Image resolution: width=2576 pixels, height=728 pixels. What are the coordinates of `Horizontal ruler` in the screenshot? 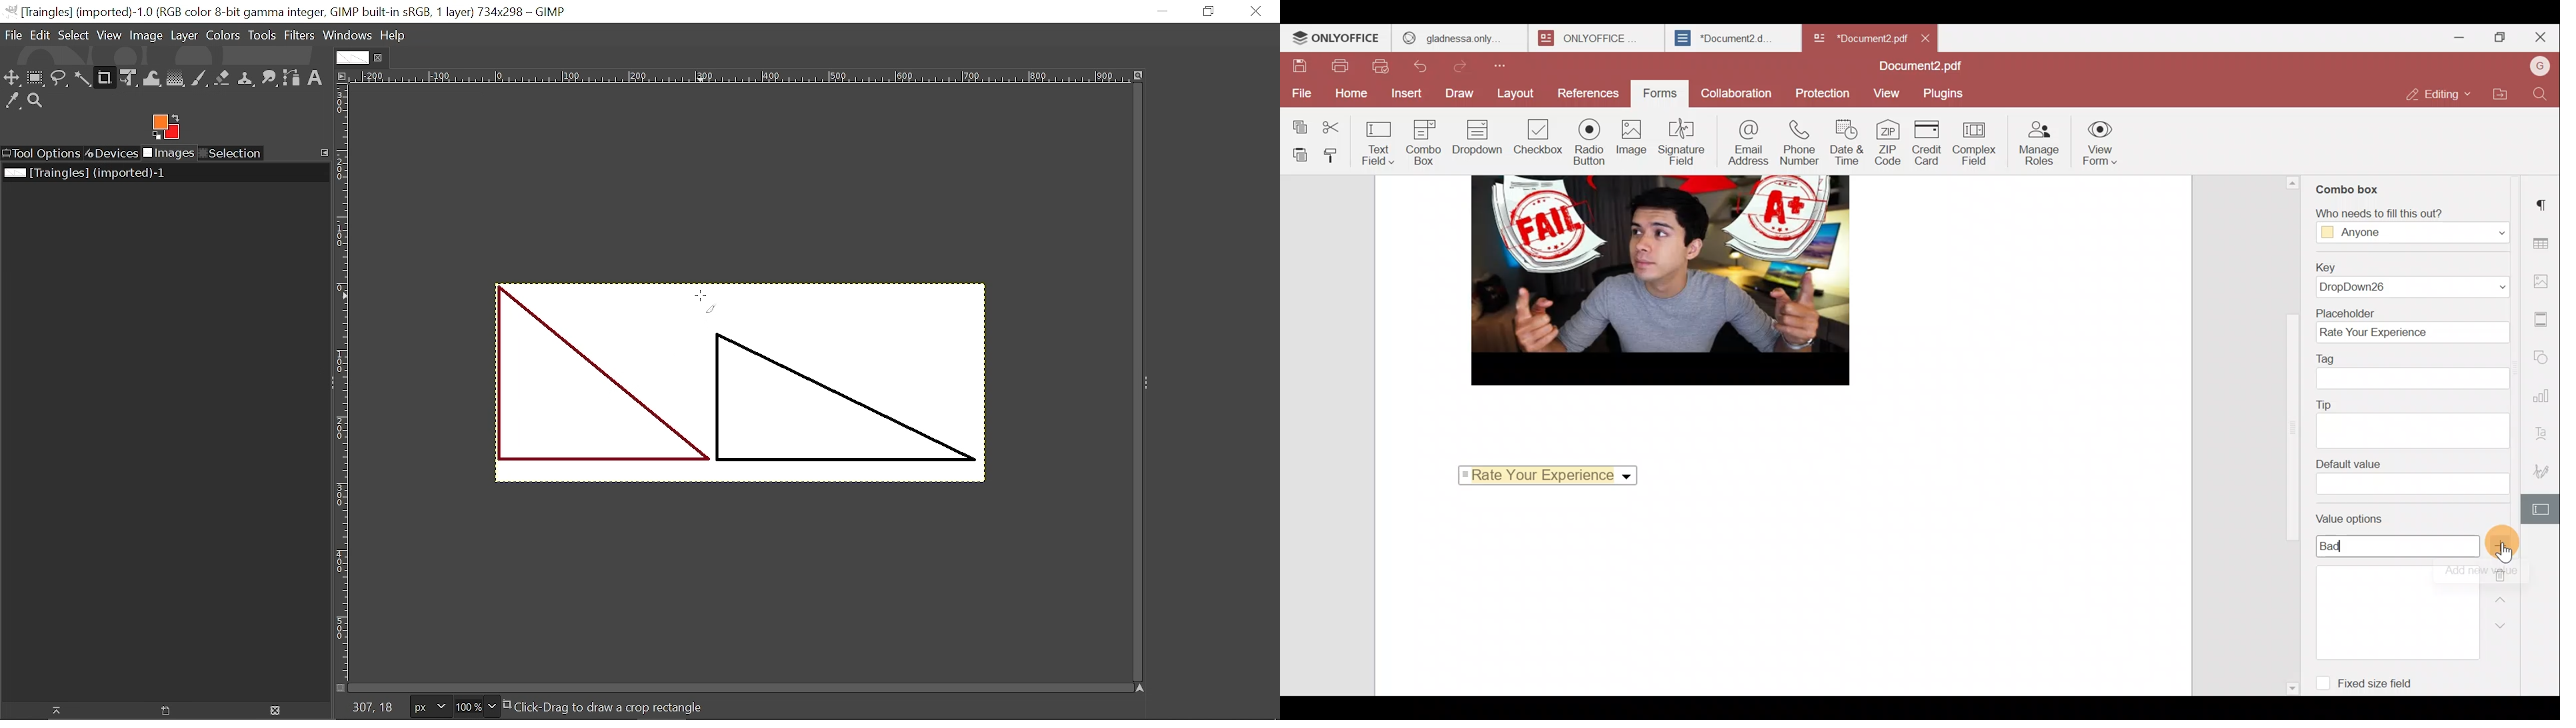 It's located at (740, 77).